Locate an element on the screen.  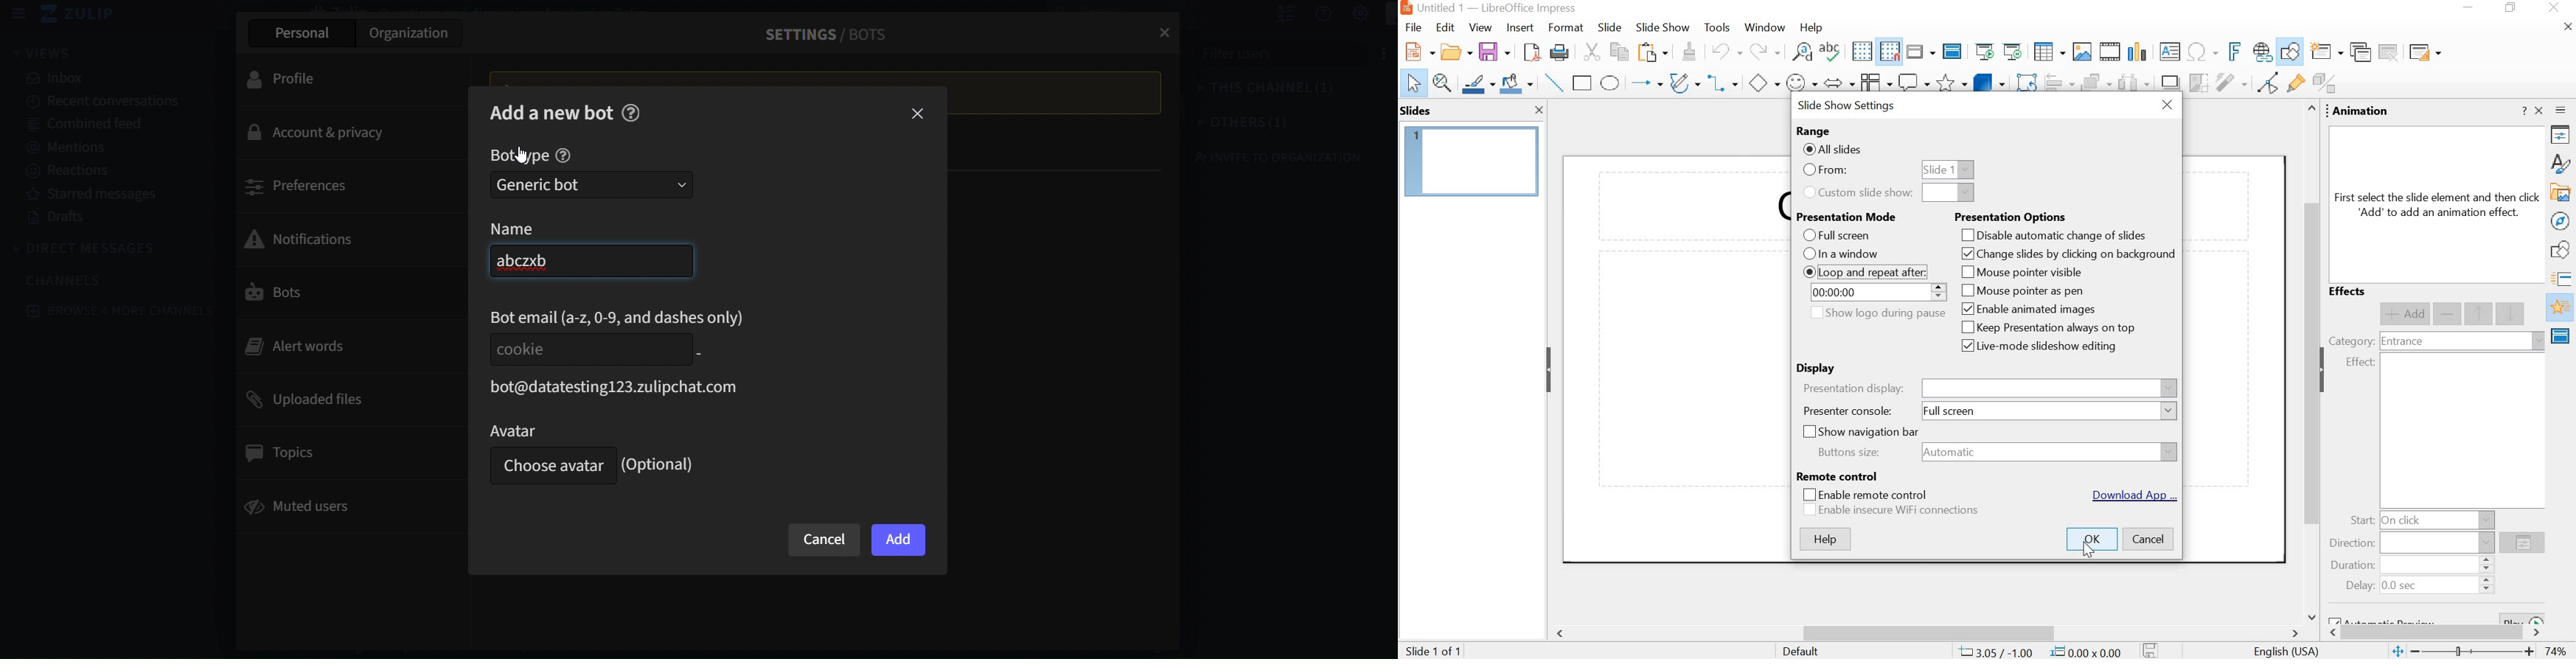
display grid is located at coordinates (1861, 52).